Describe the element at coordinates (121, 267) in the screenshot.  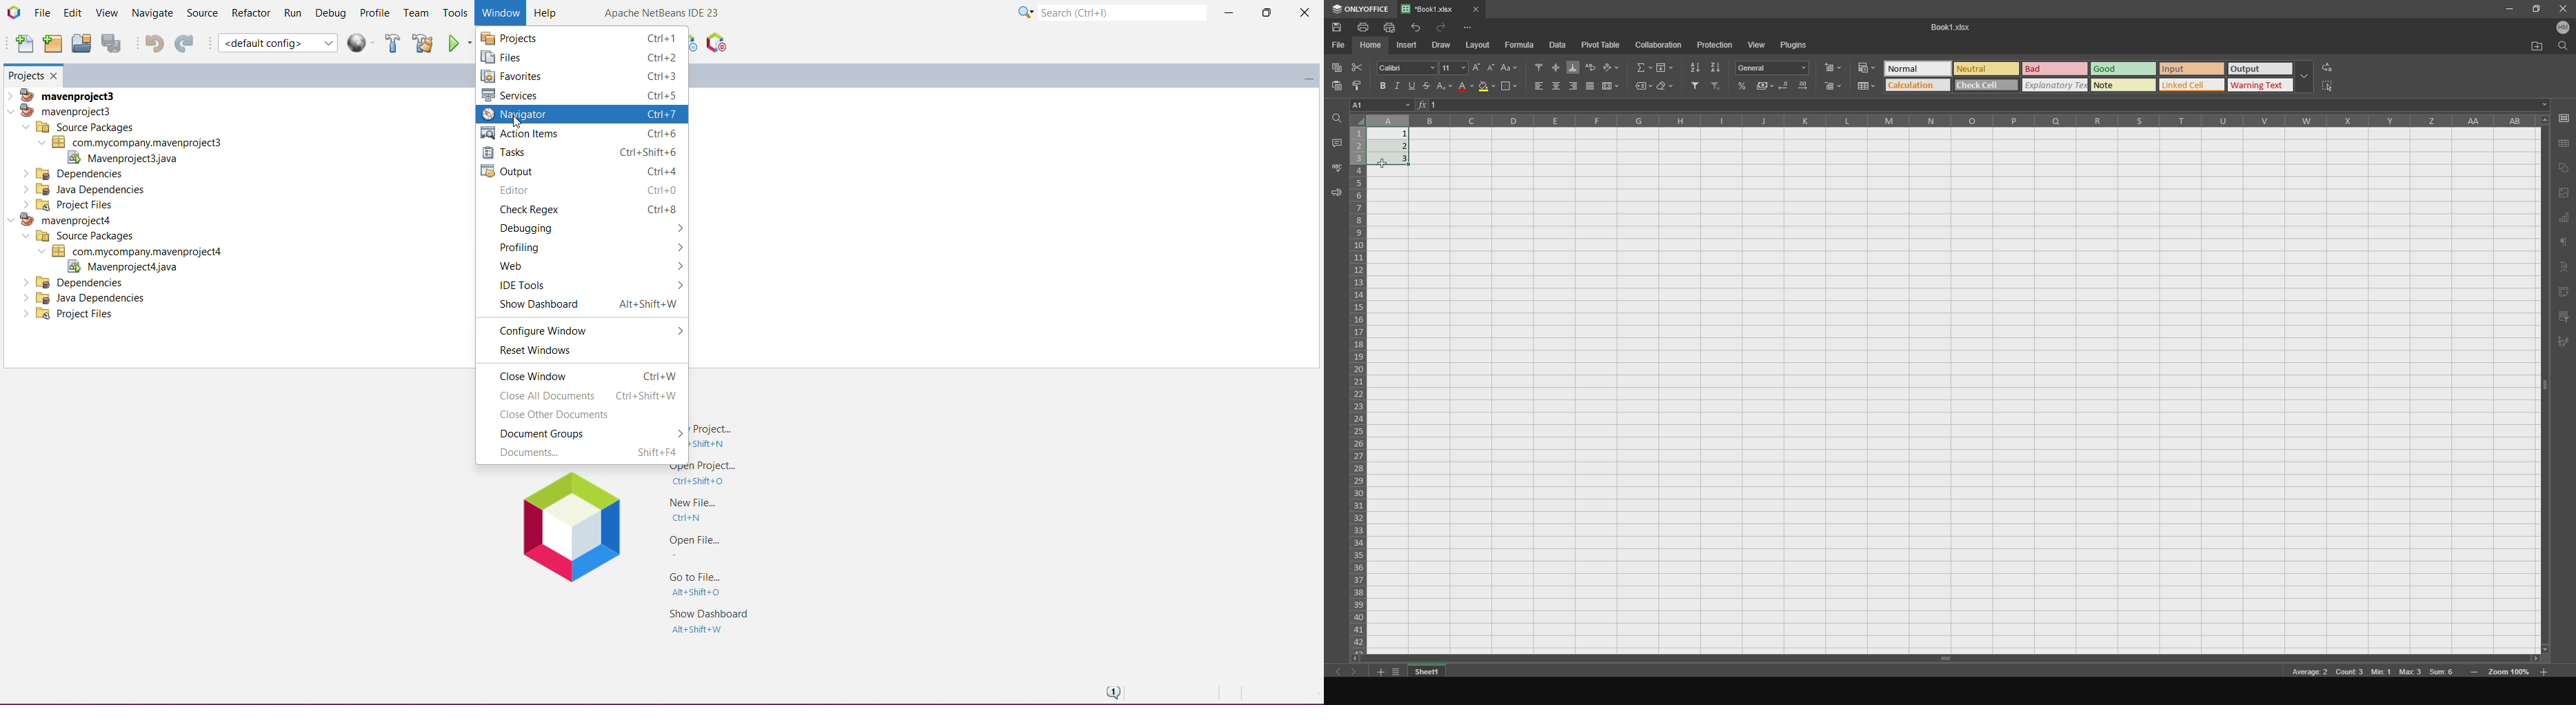
I see `Mavenproject4.java` at that location.